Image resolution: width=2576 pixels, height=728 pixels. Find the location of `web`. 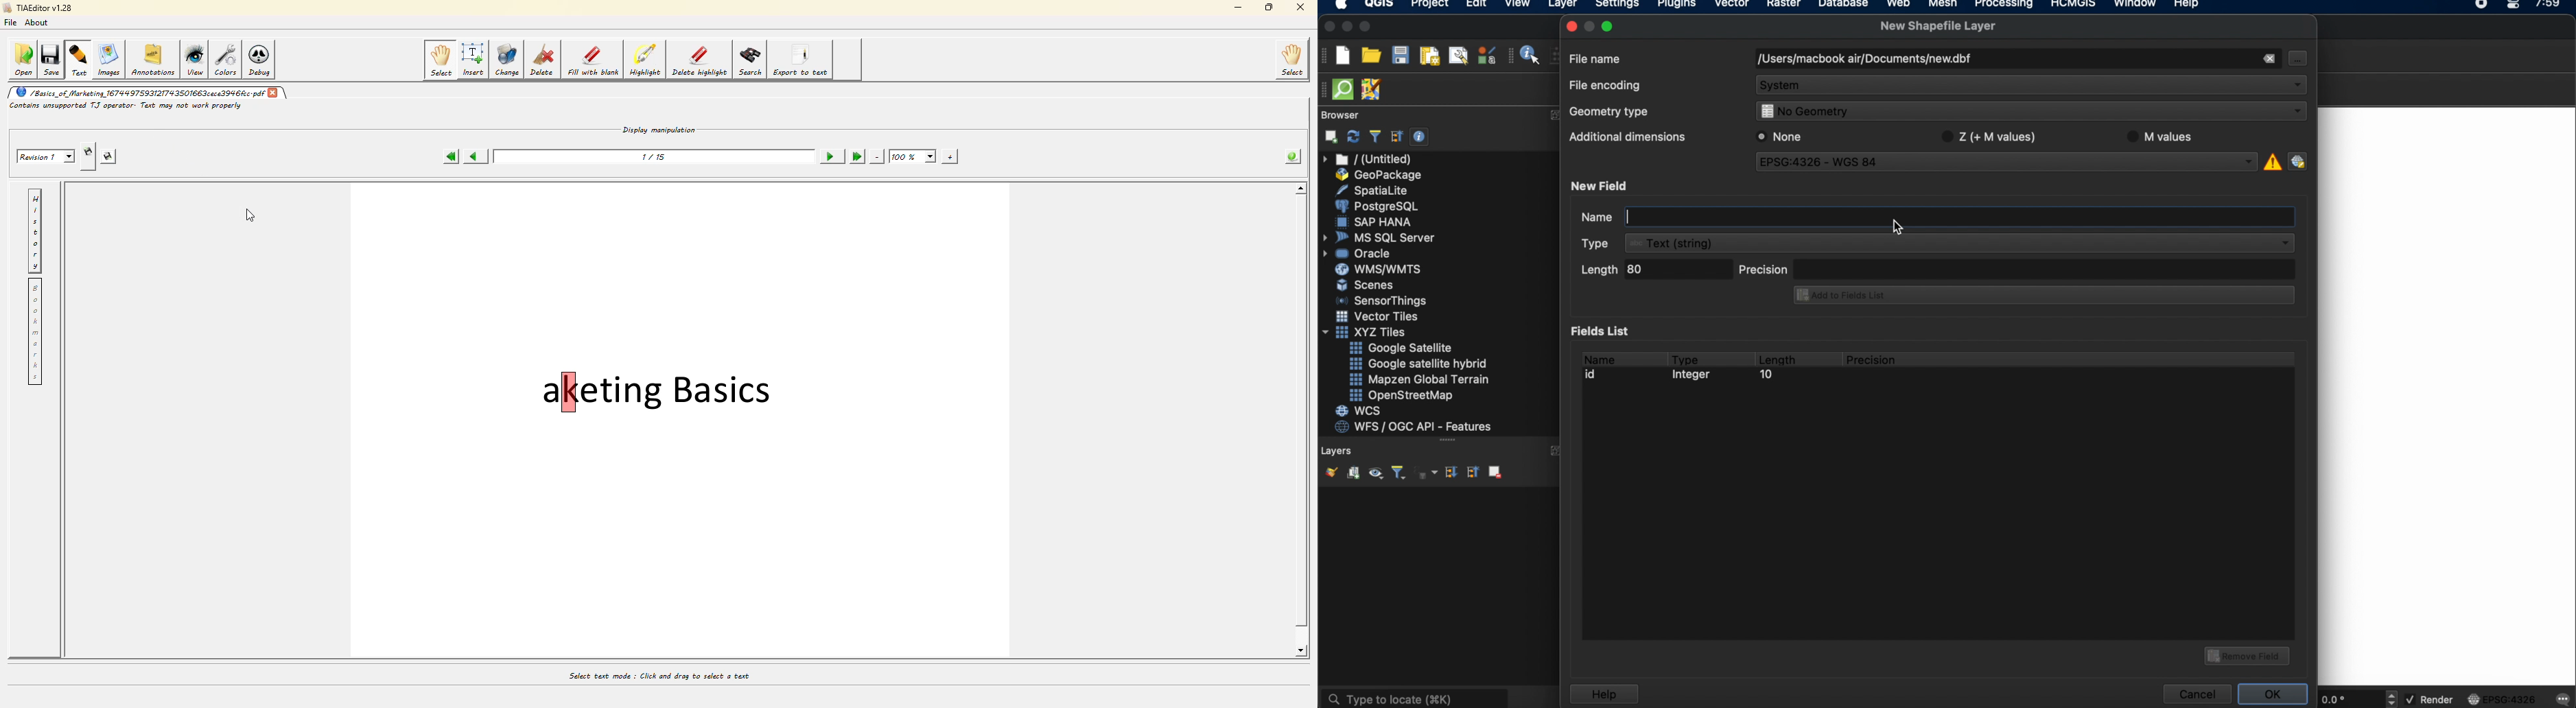

web is located at coordinates (1899, 5).